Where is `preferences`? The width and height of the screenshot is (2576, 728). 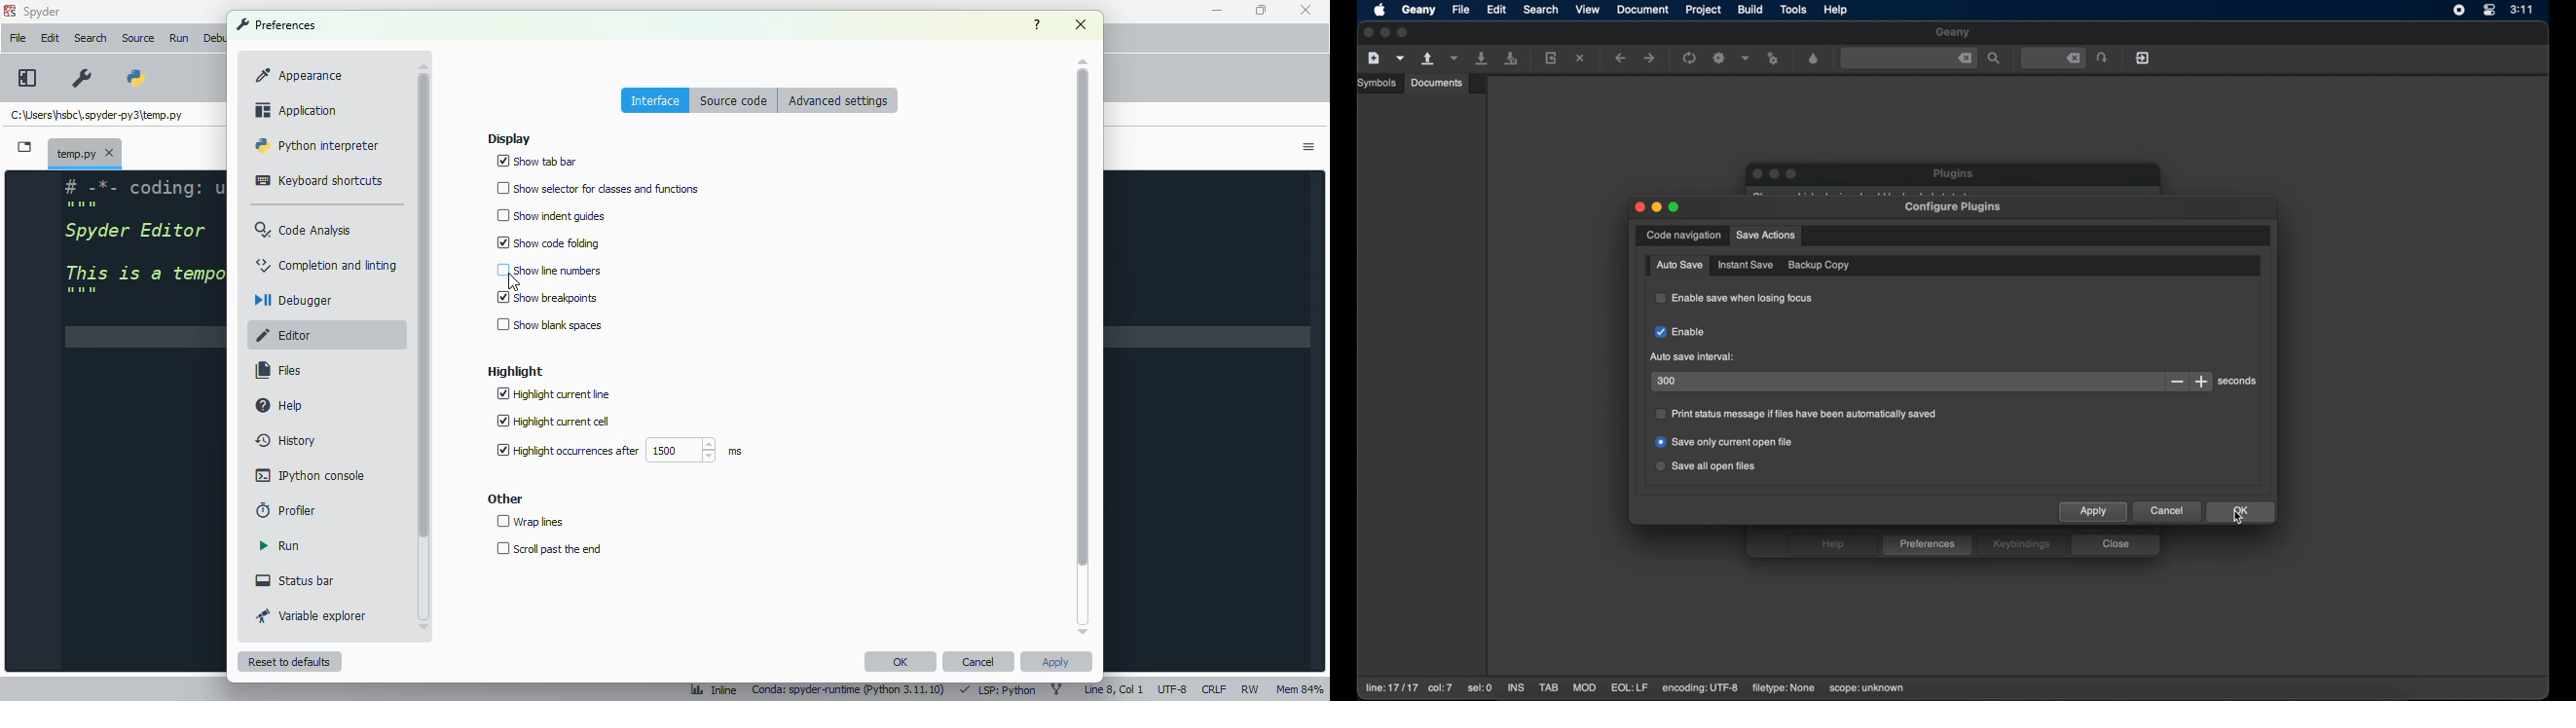
preferences is located at coordinates (81, 78).